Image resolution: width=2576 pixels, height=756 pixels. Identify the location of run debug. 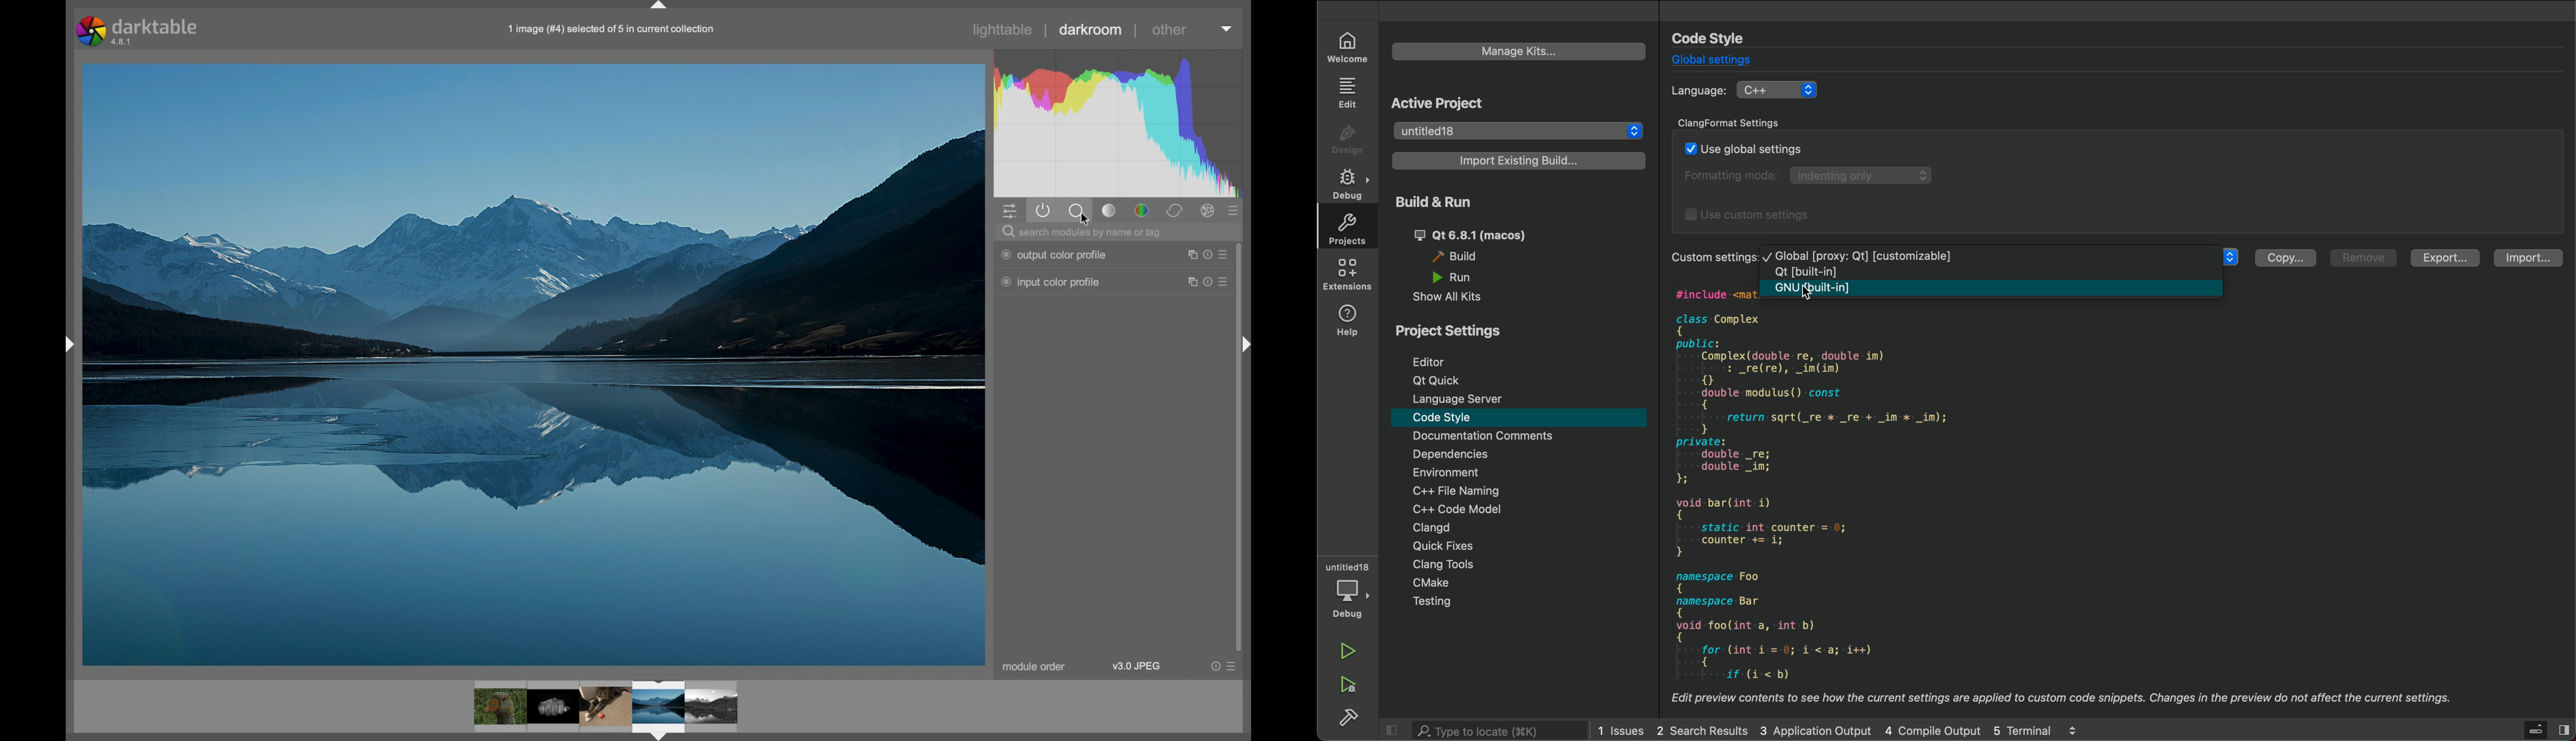
(1349, 685).